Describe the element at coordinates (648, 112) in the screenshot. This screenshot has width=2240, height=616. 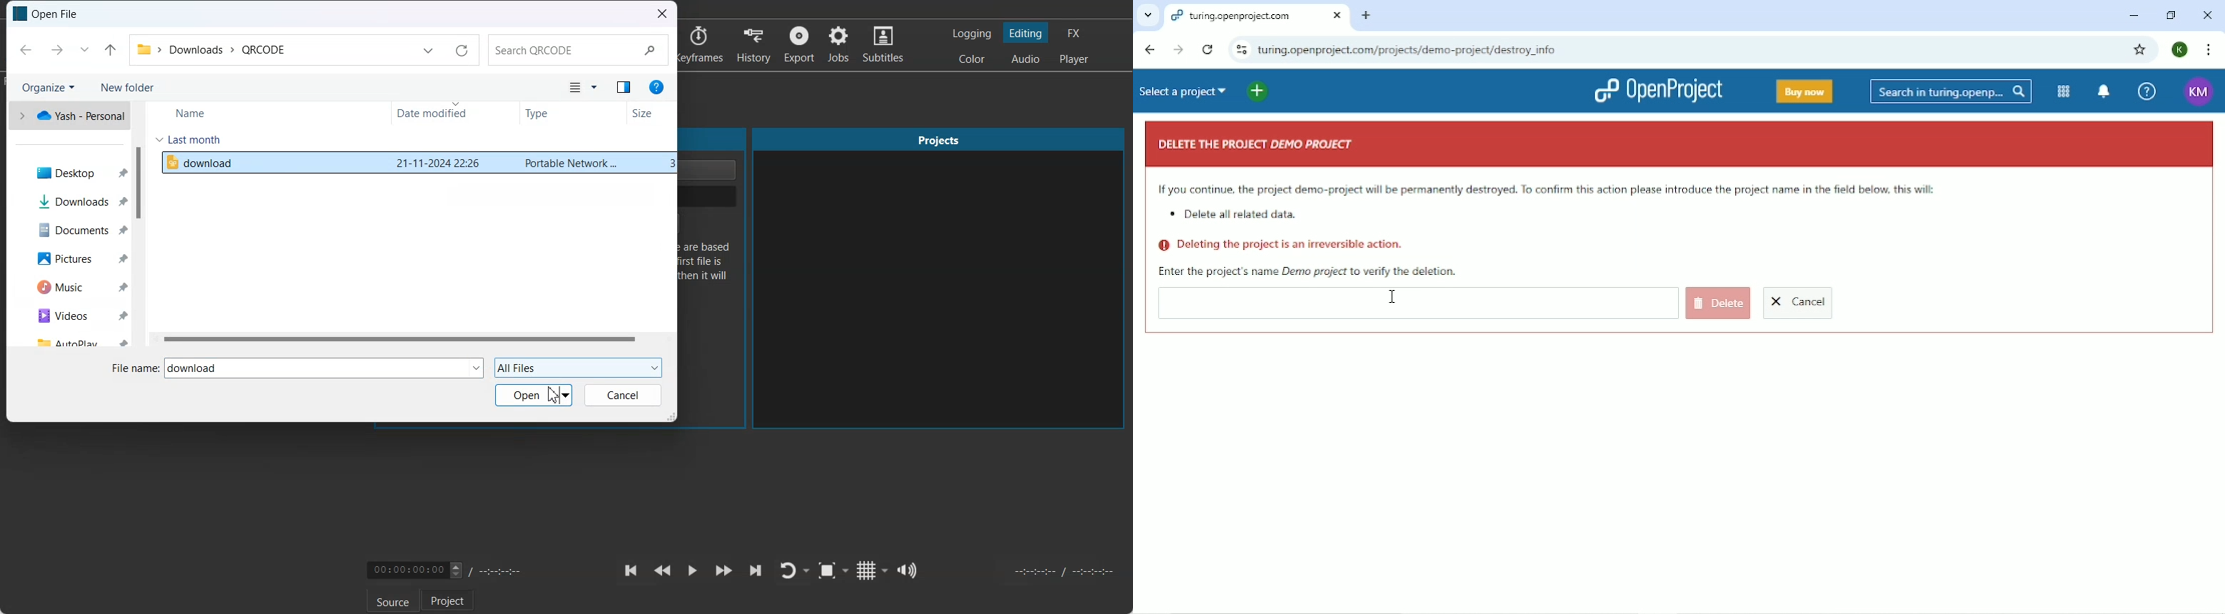
I see `Size` at that location.